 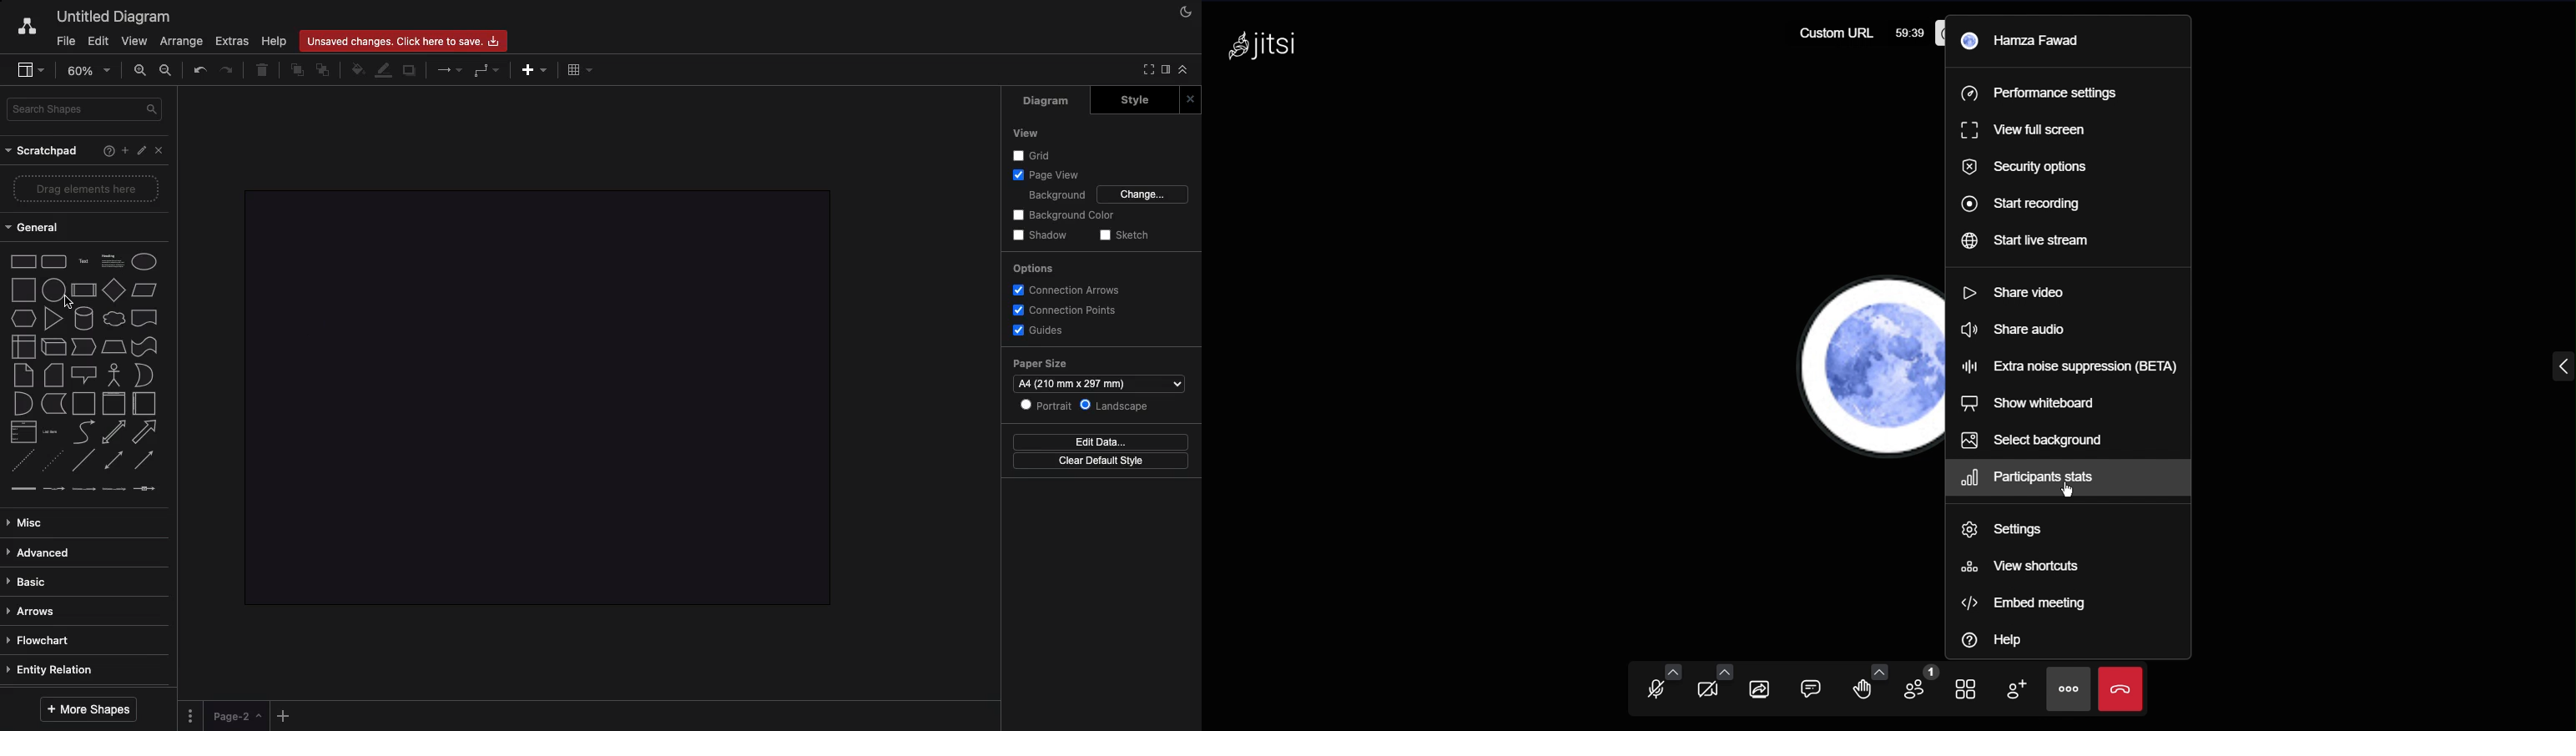 What do you see at coordinates (1033, 155) in the screenshot?
I see `Grid` at bounding box center [1033, 155].